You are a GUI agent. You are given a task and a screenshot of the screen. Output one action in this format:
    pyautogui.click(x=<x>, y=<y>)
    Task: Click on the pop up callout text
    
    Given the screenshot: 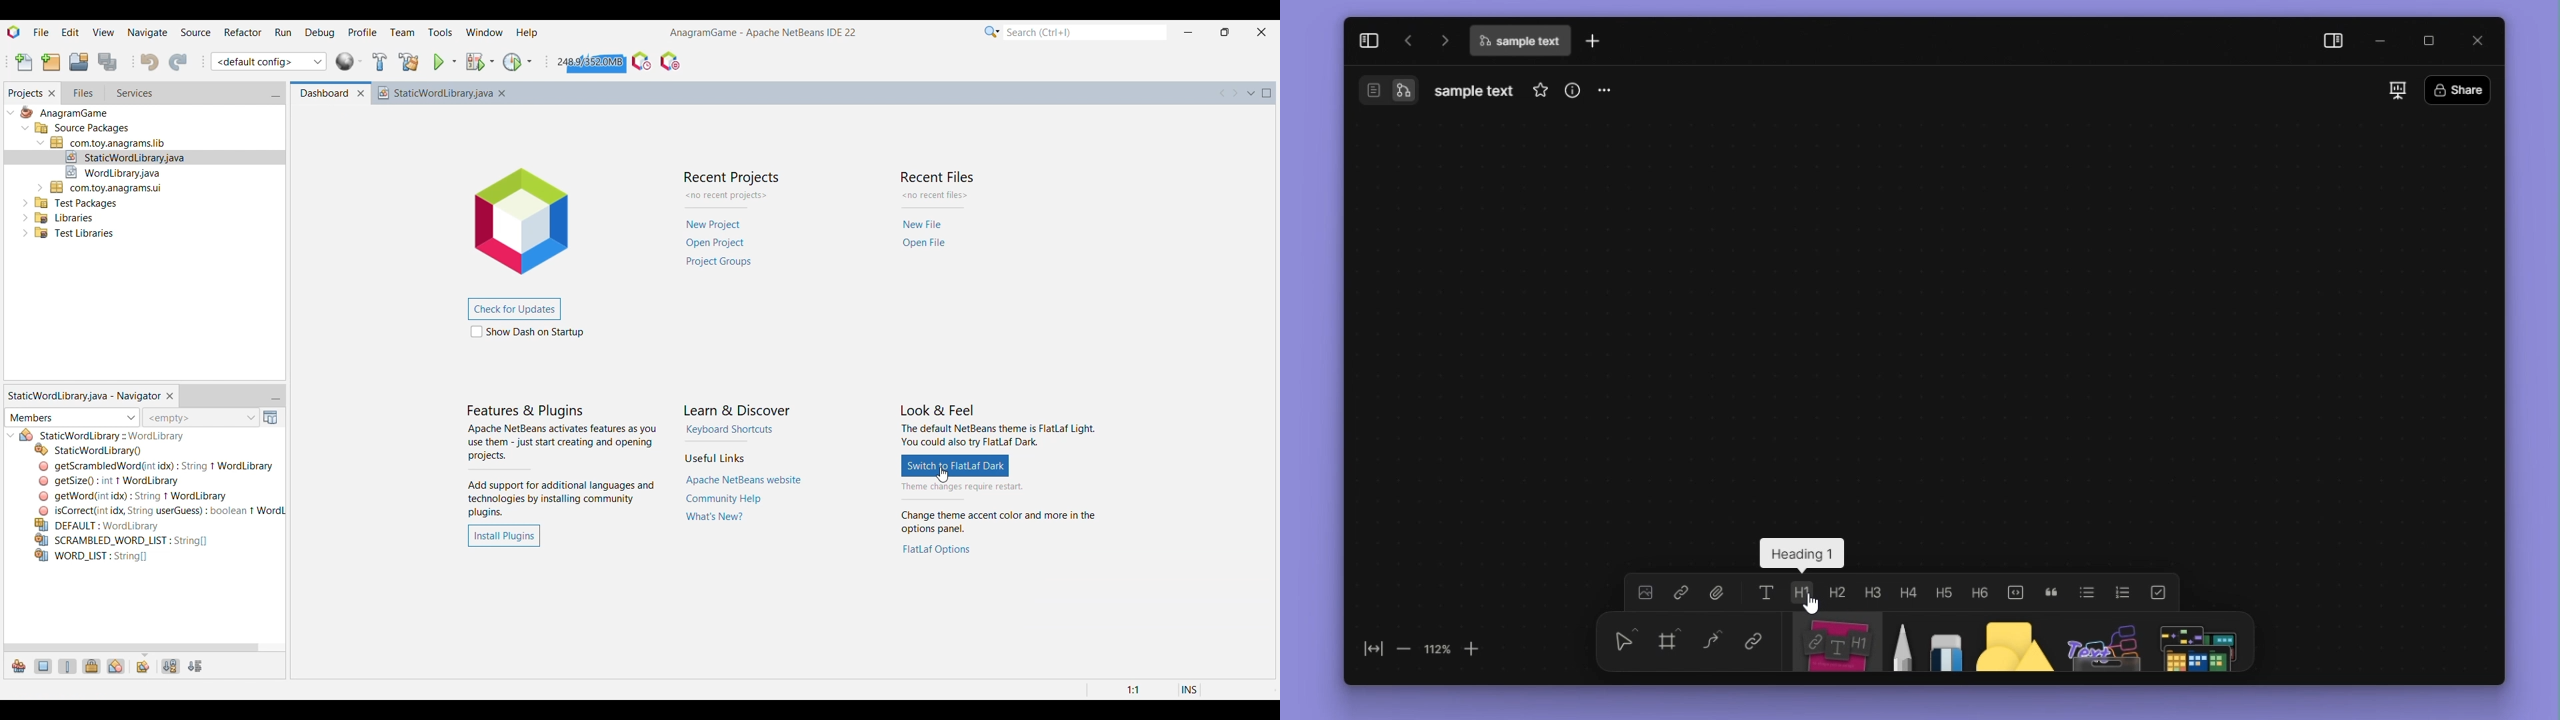 What is the action you would take?
    pyautogui.click(x=1801, y=552)
    